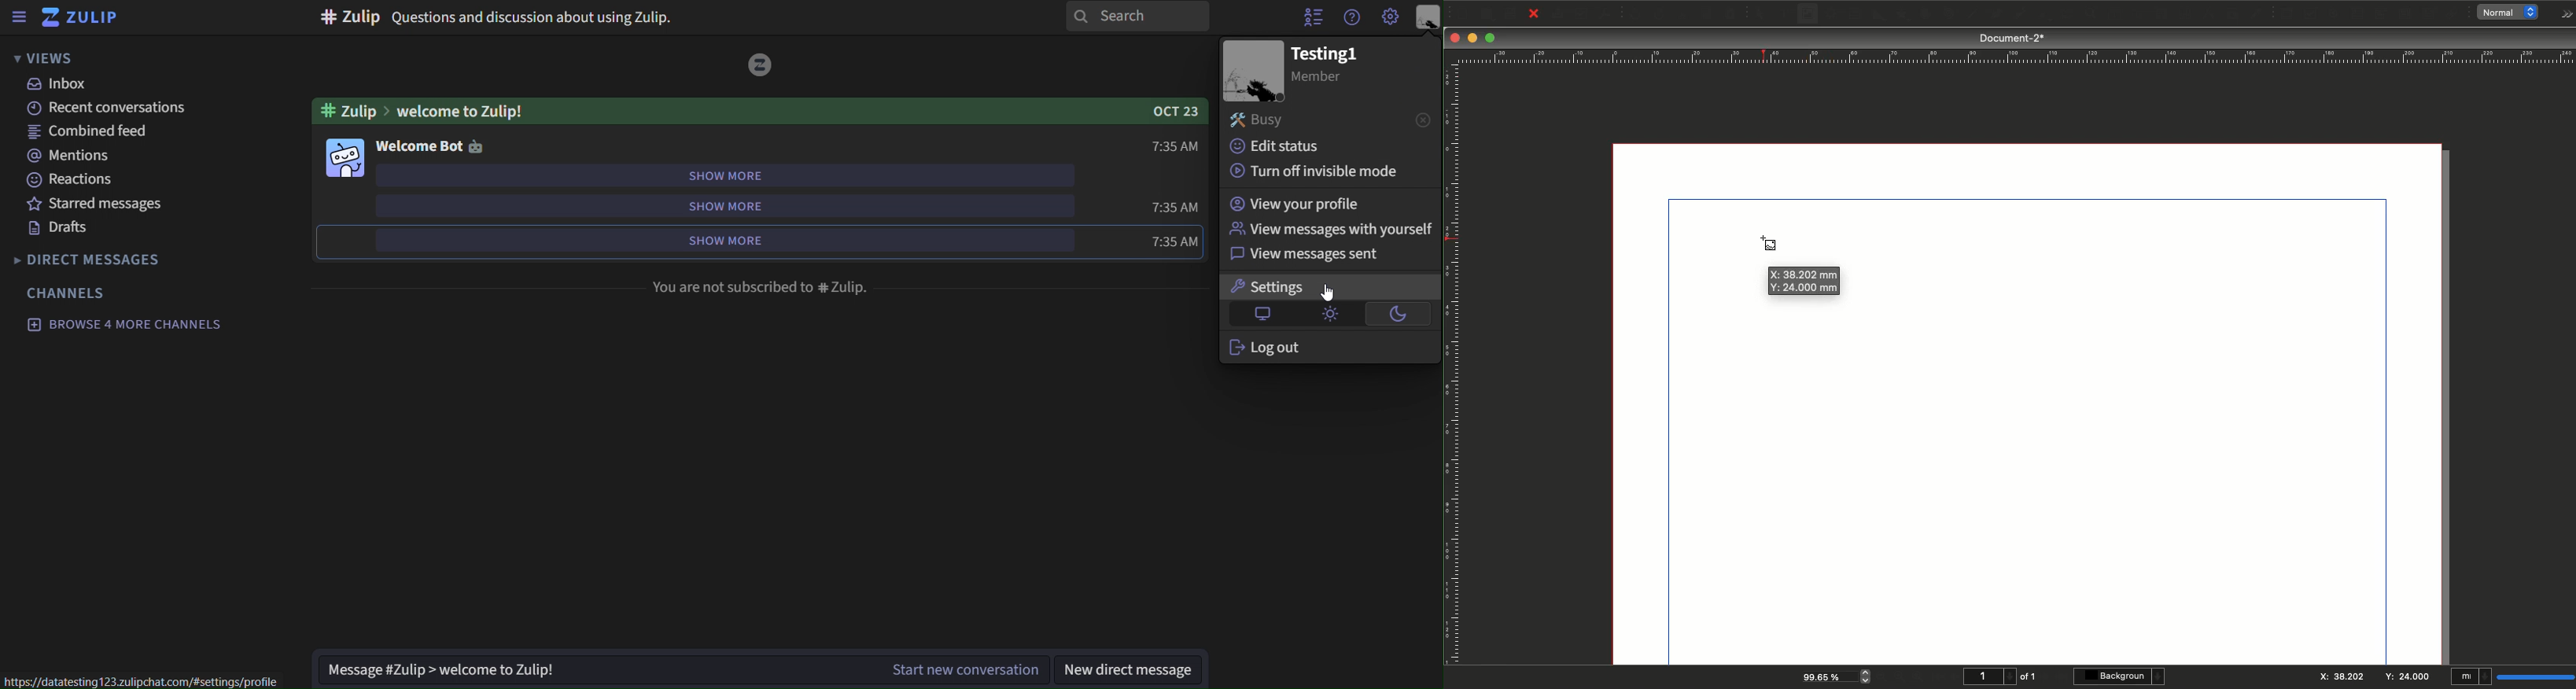 The image size is (2576, 700). What do you see at coordinates (1825, 676) in the screenshot?
I see `99.65 %` at bounding box center [1825, 676].